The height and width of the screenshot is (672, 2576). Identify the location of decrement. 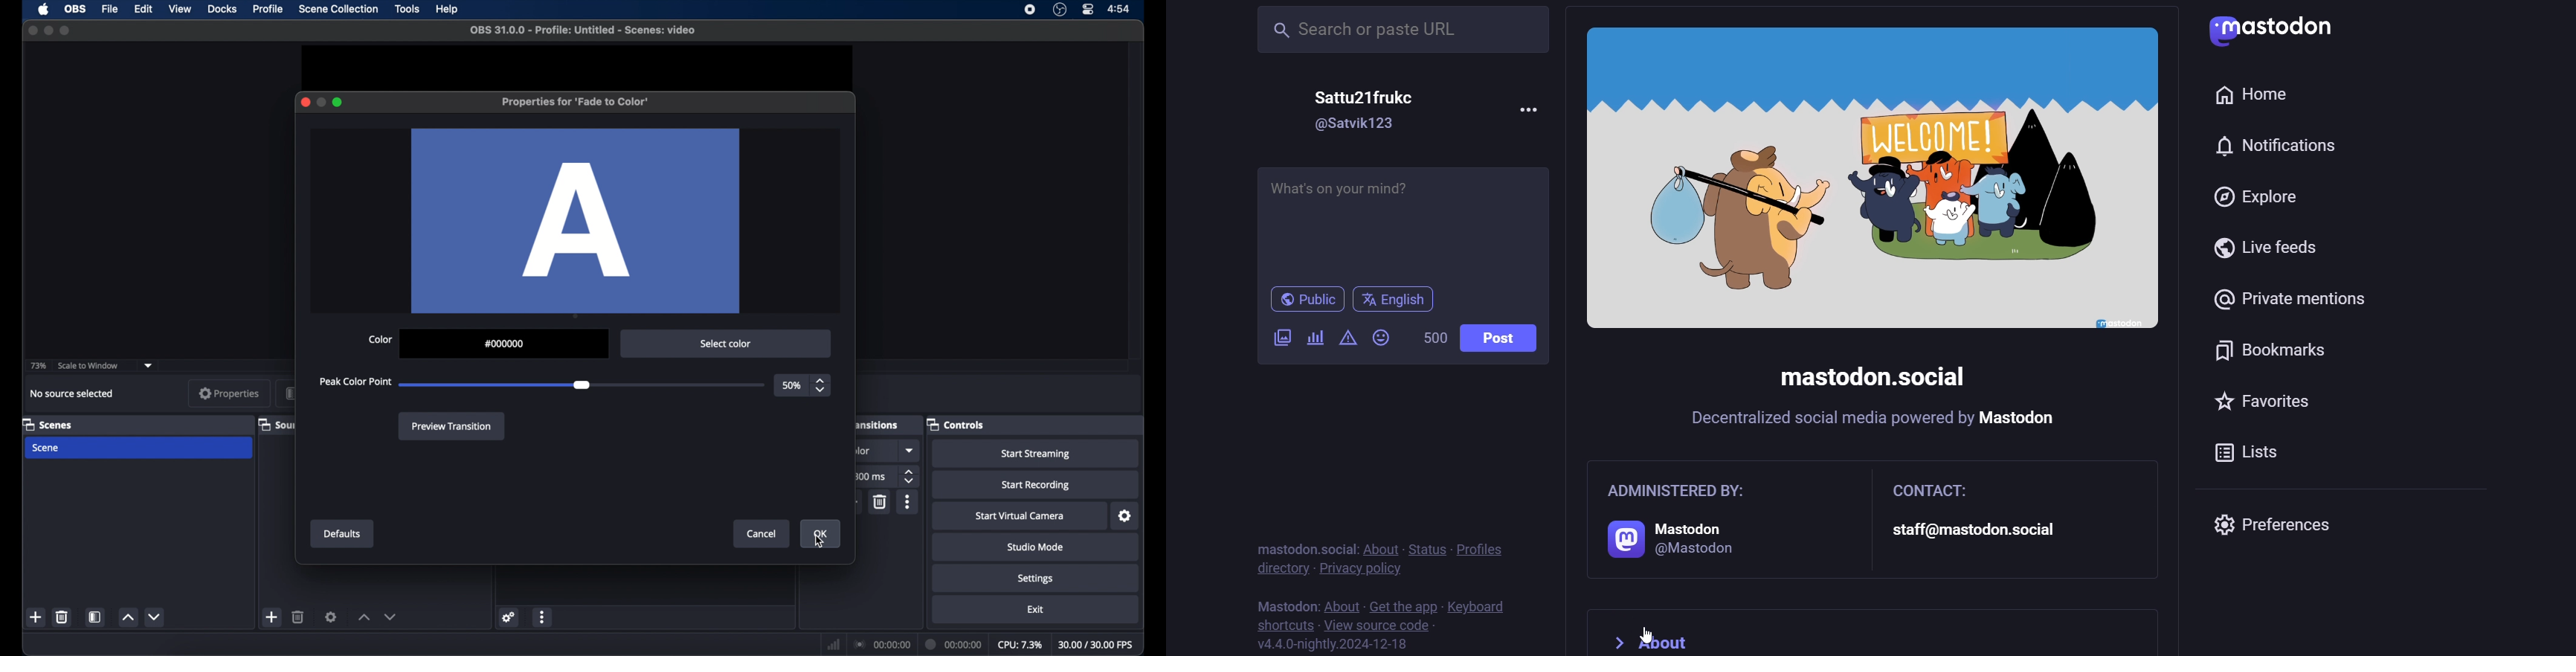
(154, 617).